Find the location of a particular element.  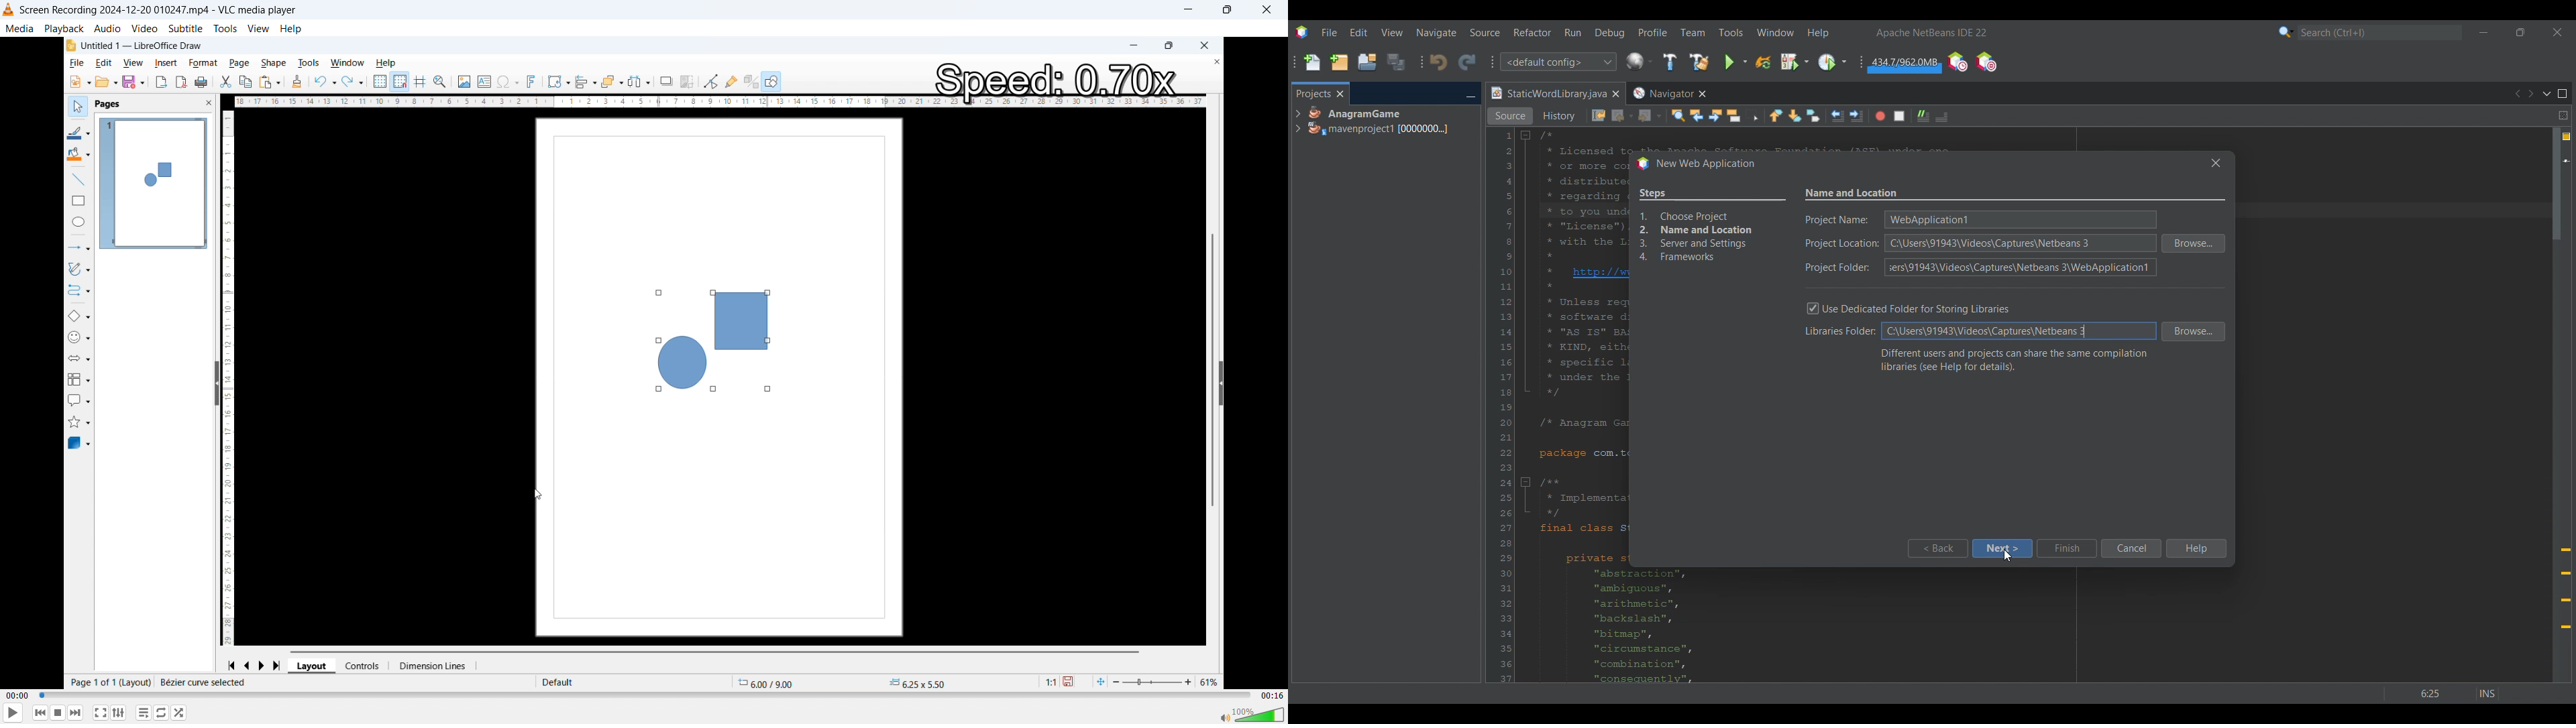

Find next occurrence is located at coordinates (1715, 115).